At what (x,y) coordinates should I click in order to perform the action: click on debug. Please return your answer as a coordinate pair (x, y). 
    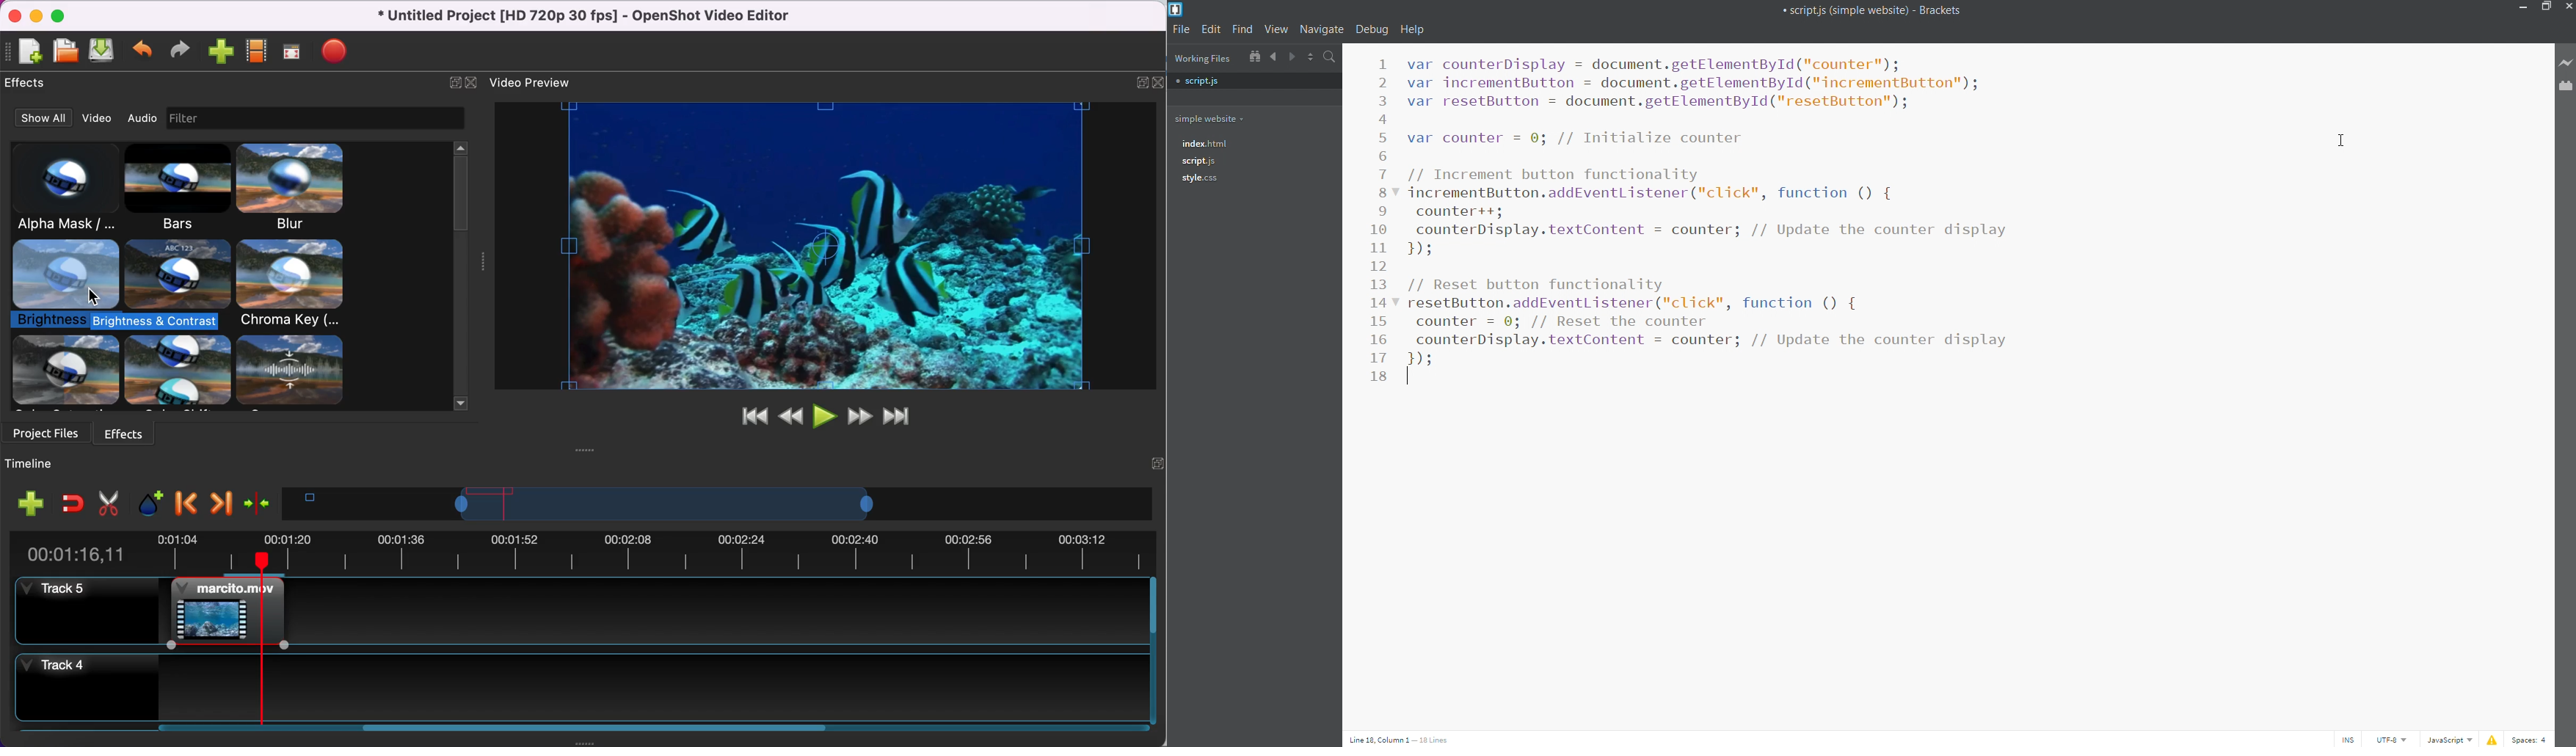
    Looking at the image, I should click on (1373, 29).